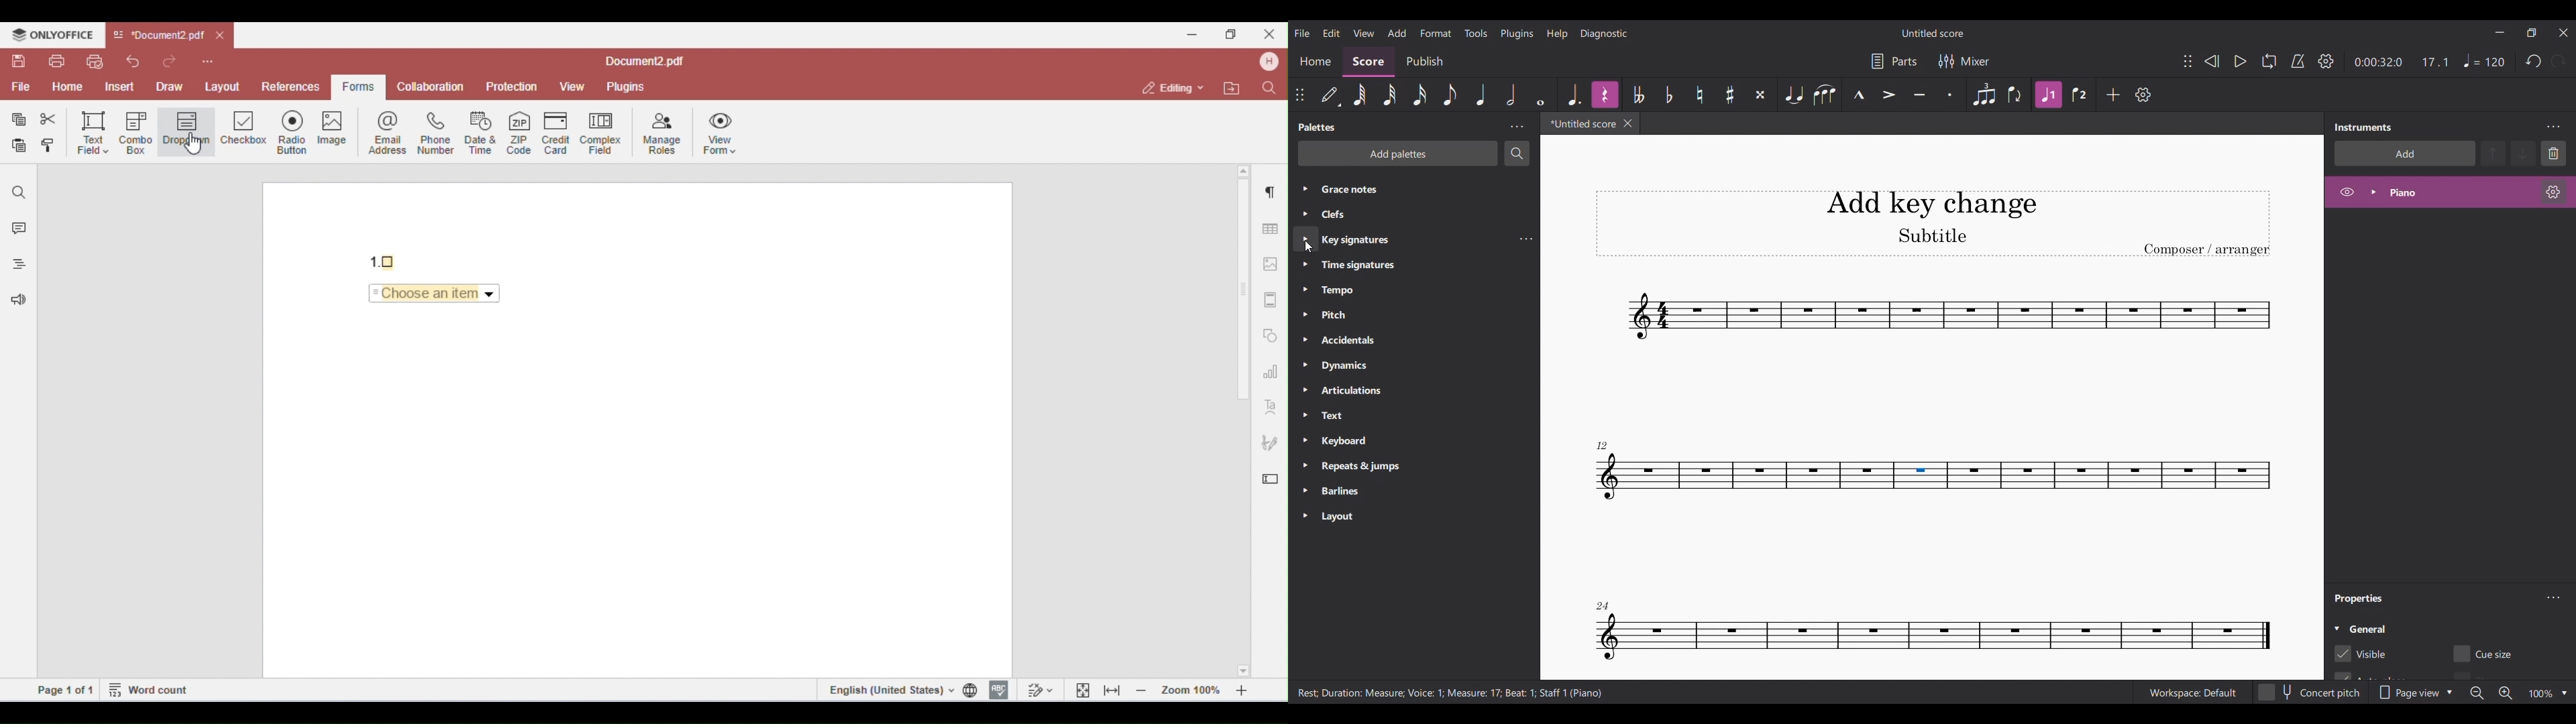 Image resolution: width=2576 pixels, height=728 pixels. Describe the element at coordinates (1921, 475) in the screenshot. I see `Selected section highlighted` at that location.